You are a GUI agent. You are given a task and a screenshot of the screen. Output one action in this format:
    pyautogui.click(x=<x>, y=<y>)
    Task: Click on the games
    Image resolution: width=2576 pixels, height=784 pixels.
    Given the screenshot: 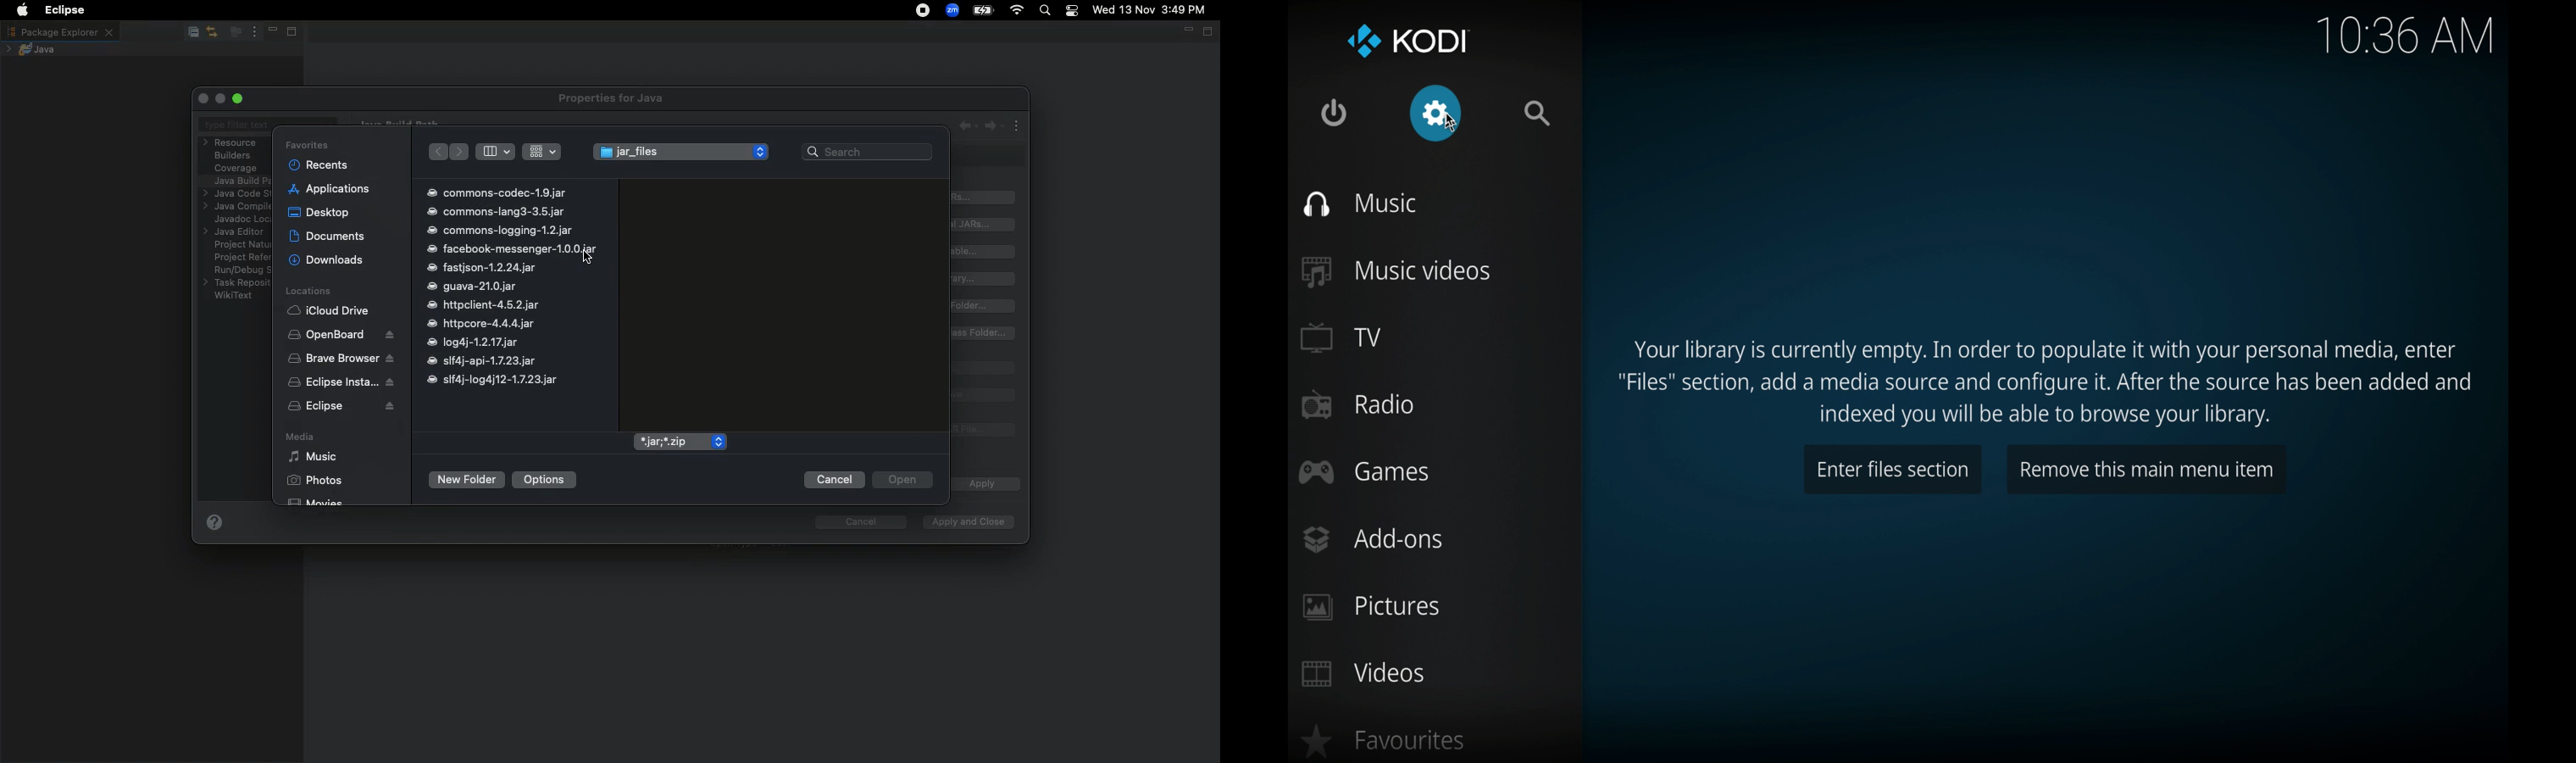 What is the action you would take?
    pyautogui.click(x=1364, y=471)
    